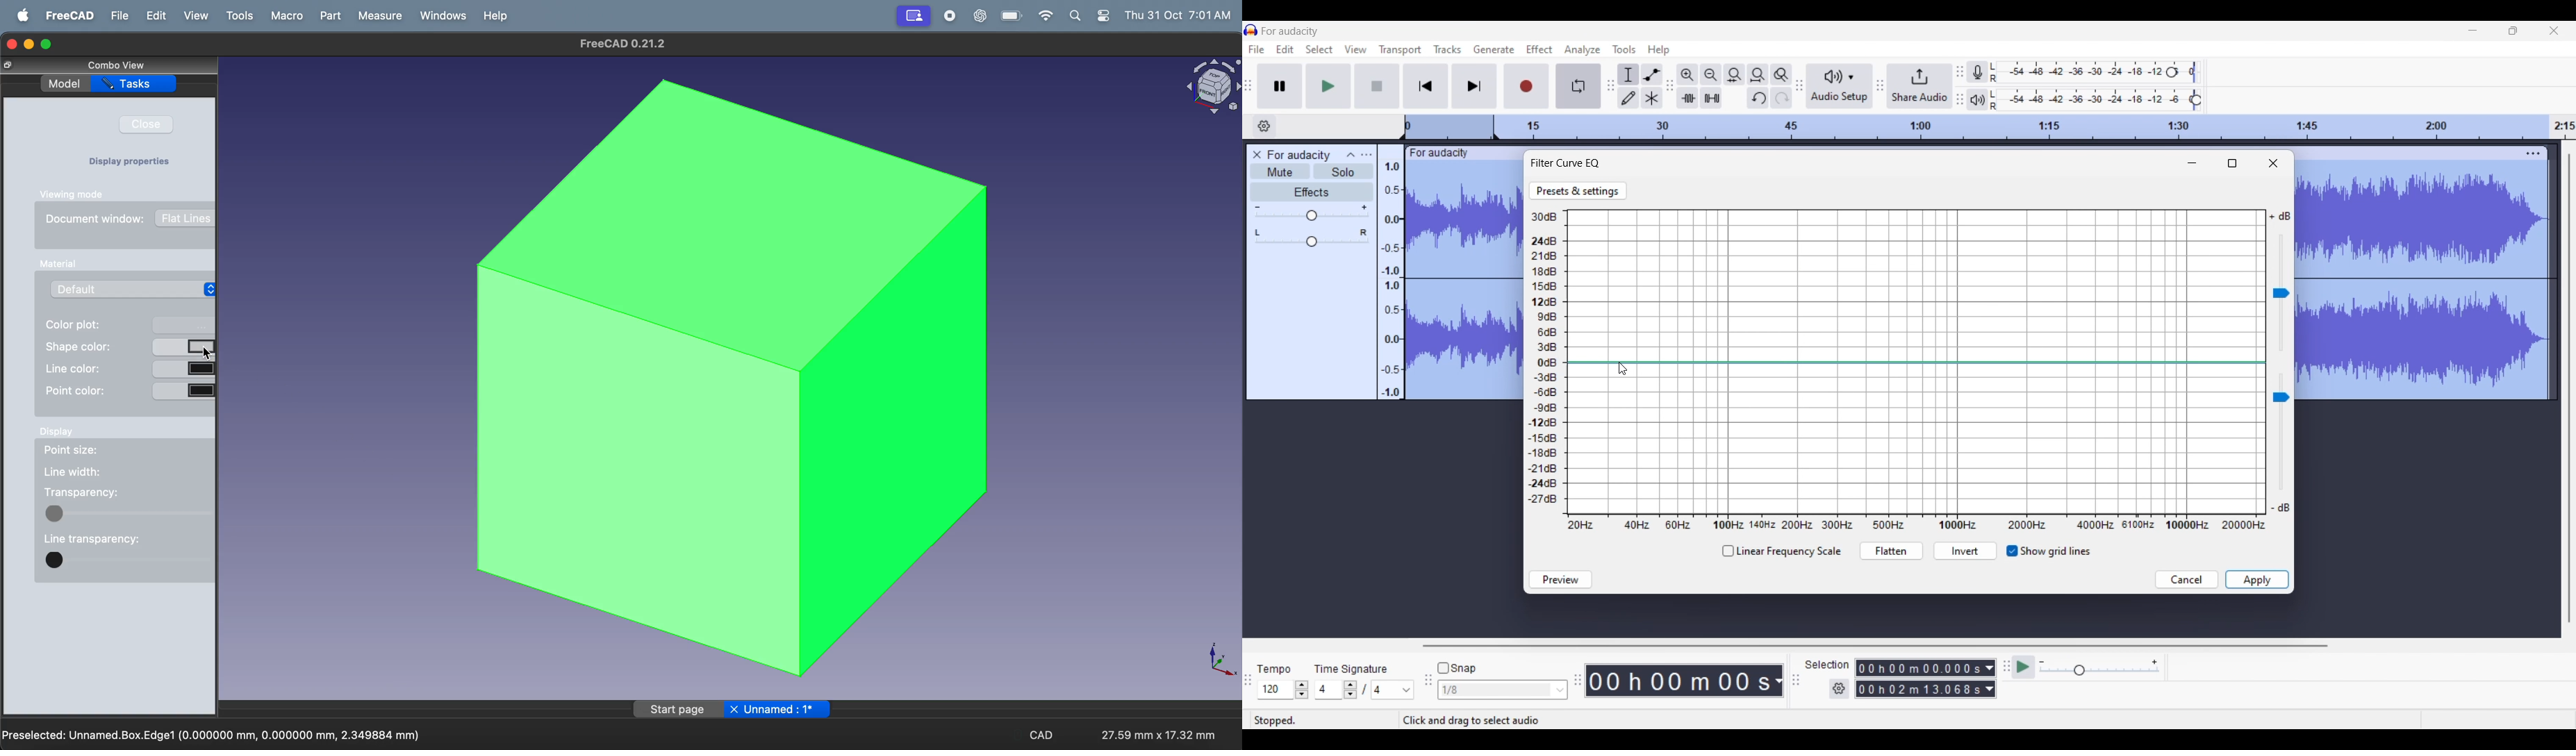 The image size is (2576, 756). I want to click on free cad title, so click(627, 44).